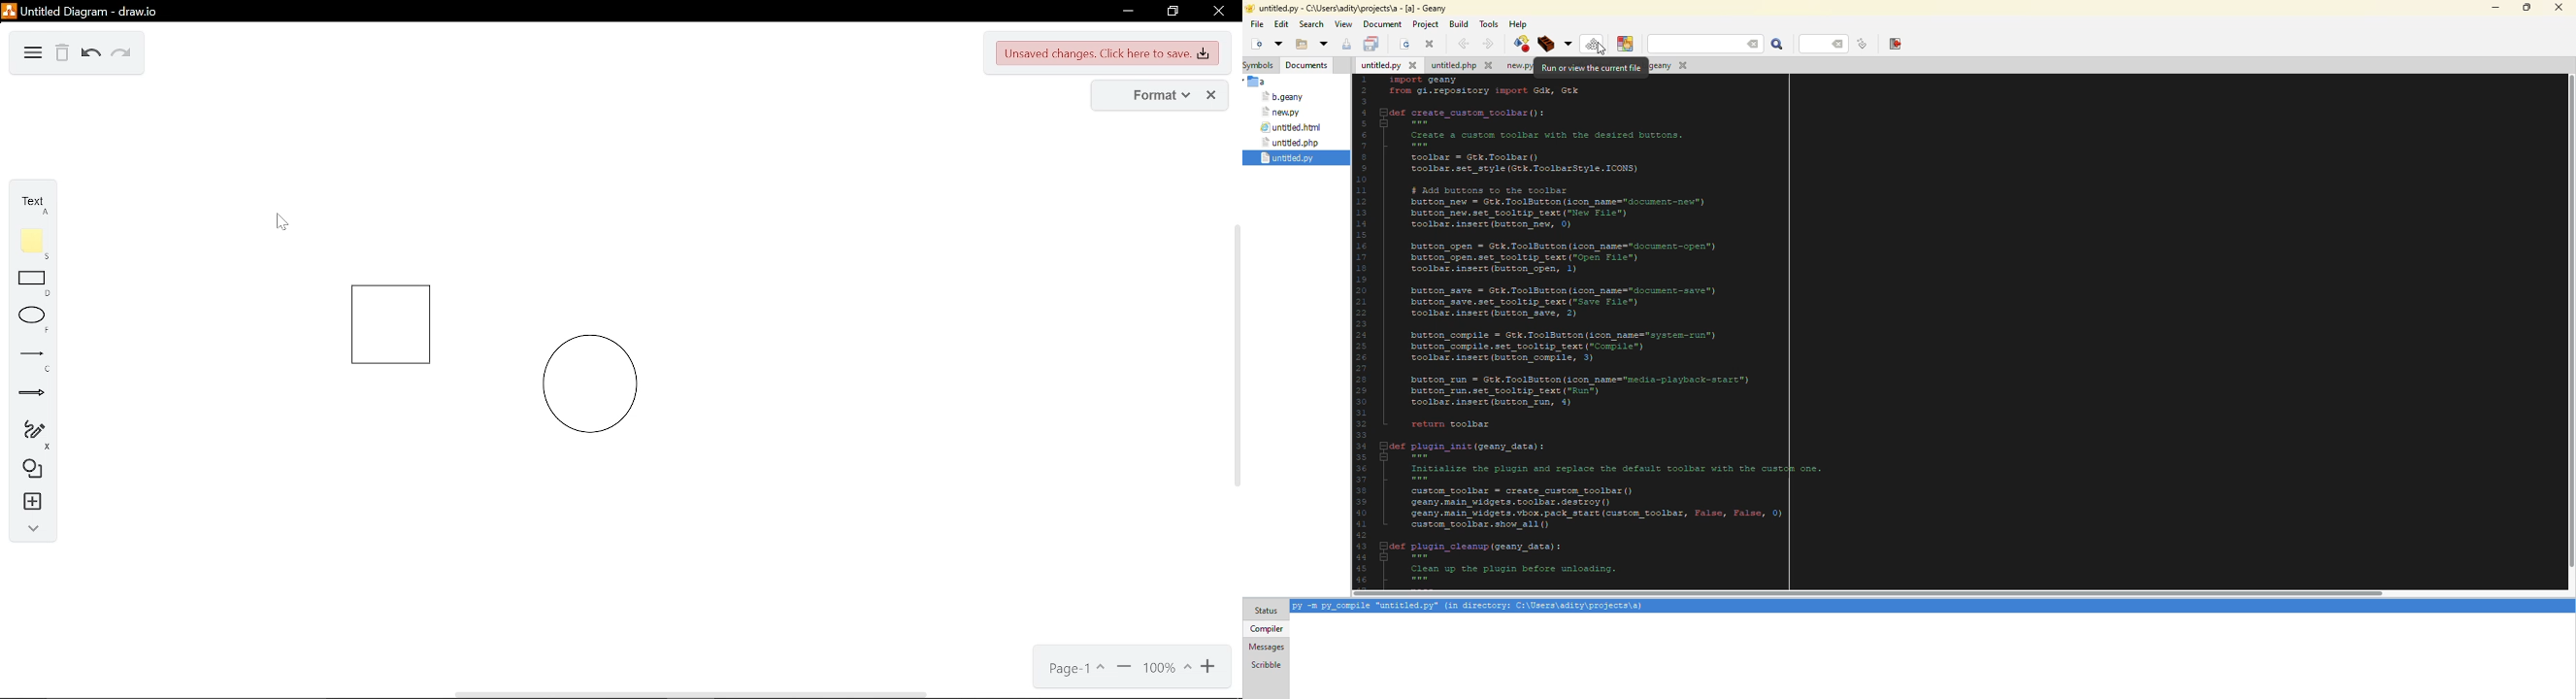 The image size is (2576, 700). I want to click on rectangle, so click(32, 284).